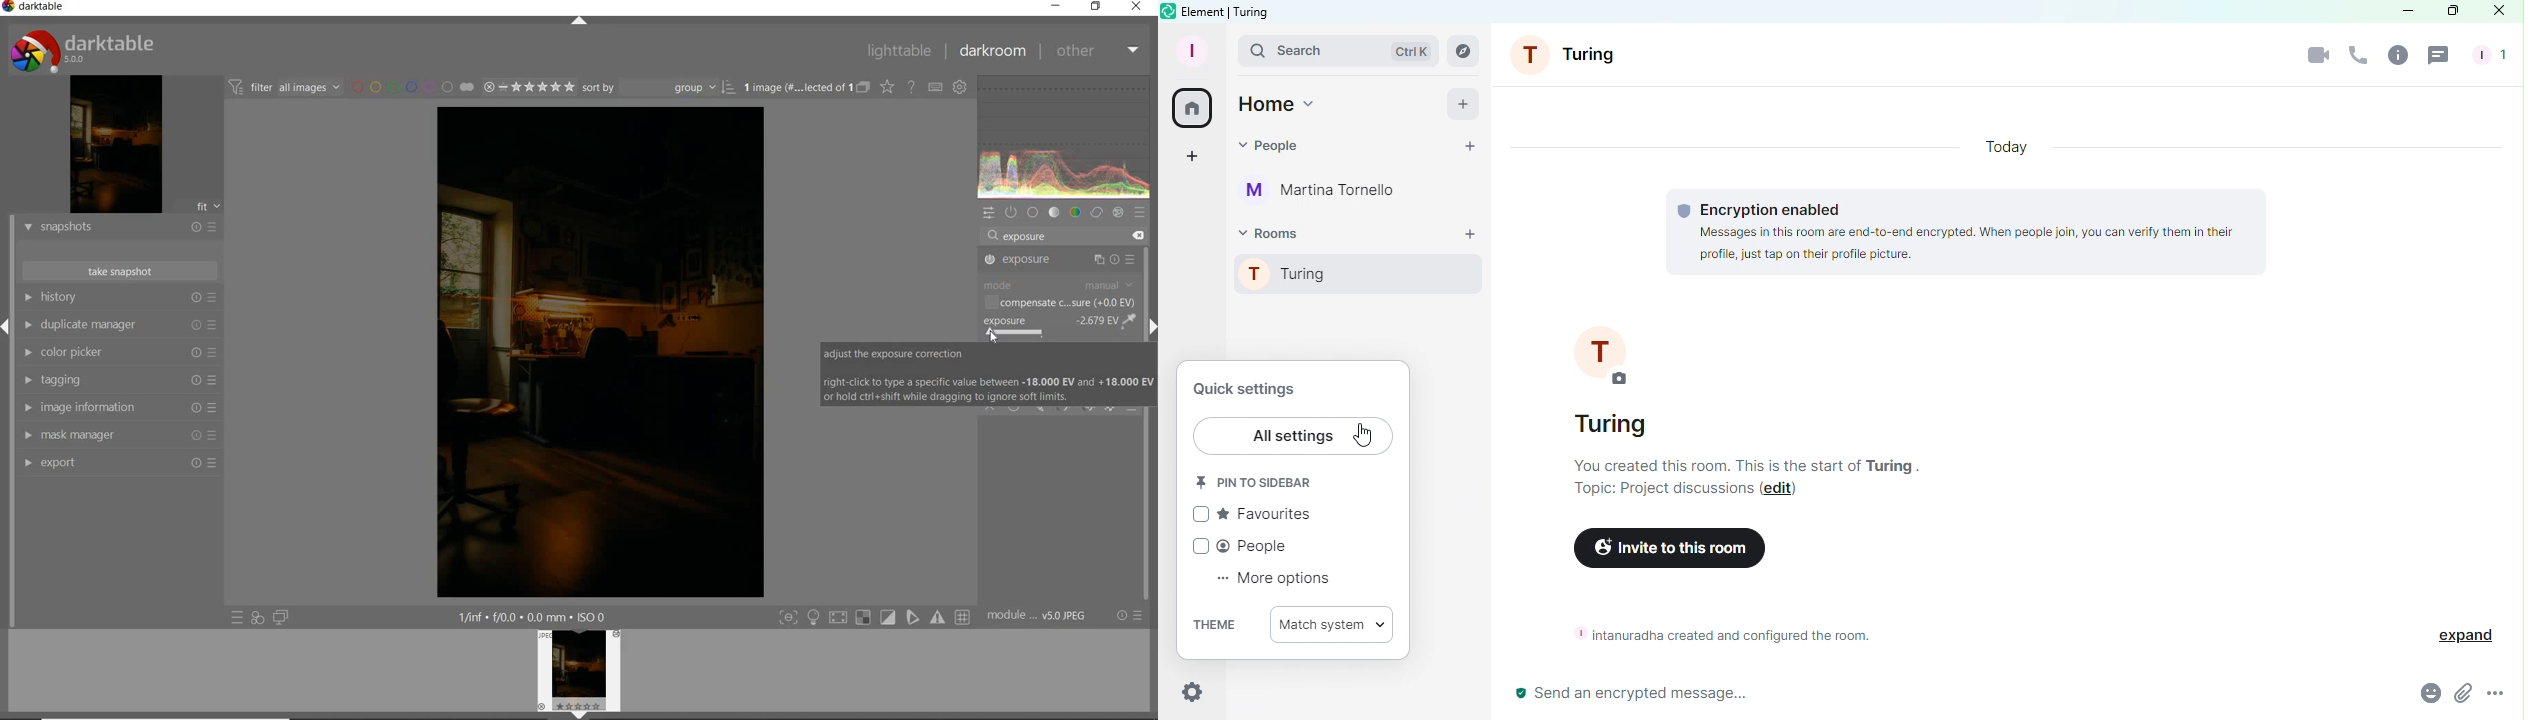  I want to click on exposure, so click(1060, 258).